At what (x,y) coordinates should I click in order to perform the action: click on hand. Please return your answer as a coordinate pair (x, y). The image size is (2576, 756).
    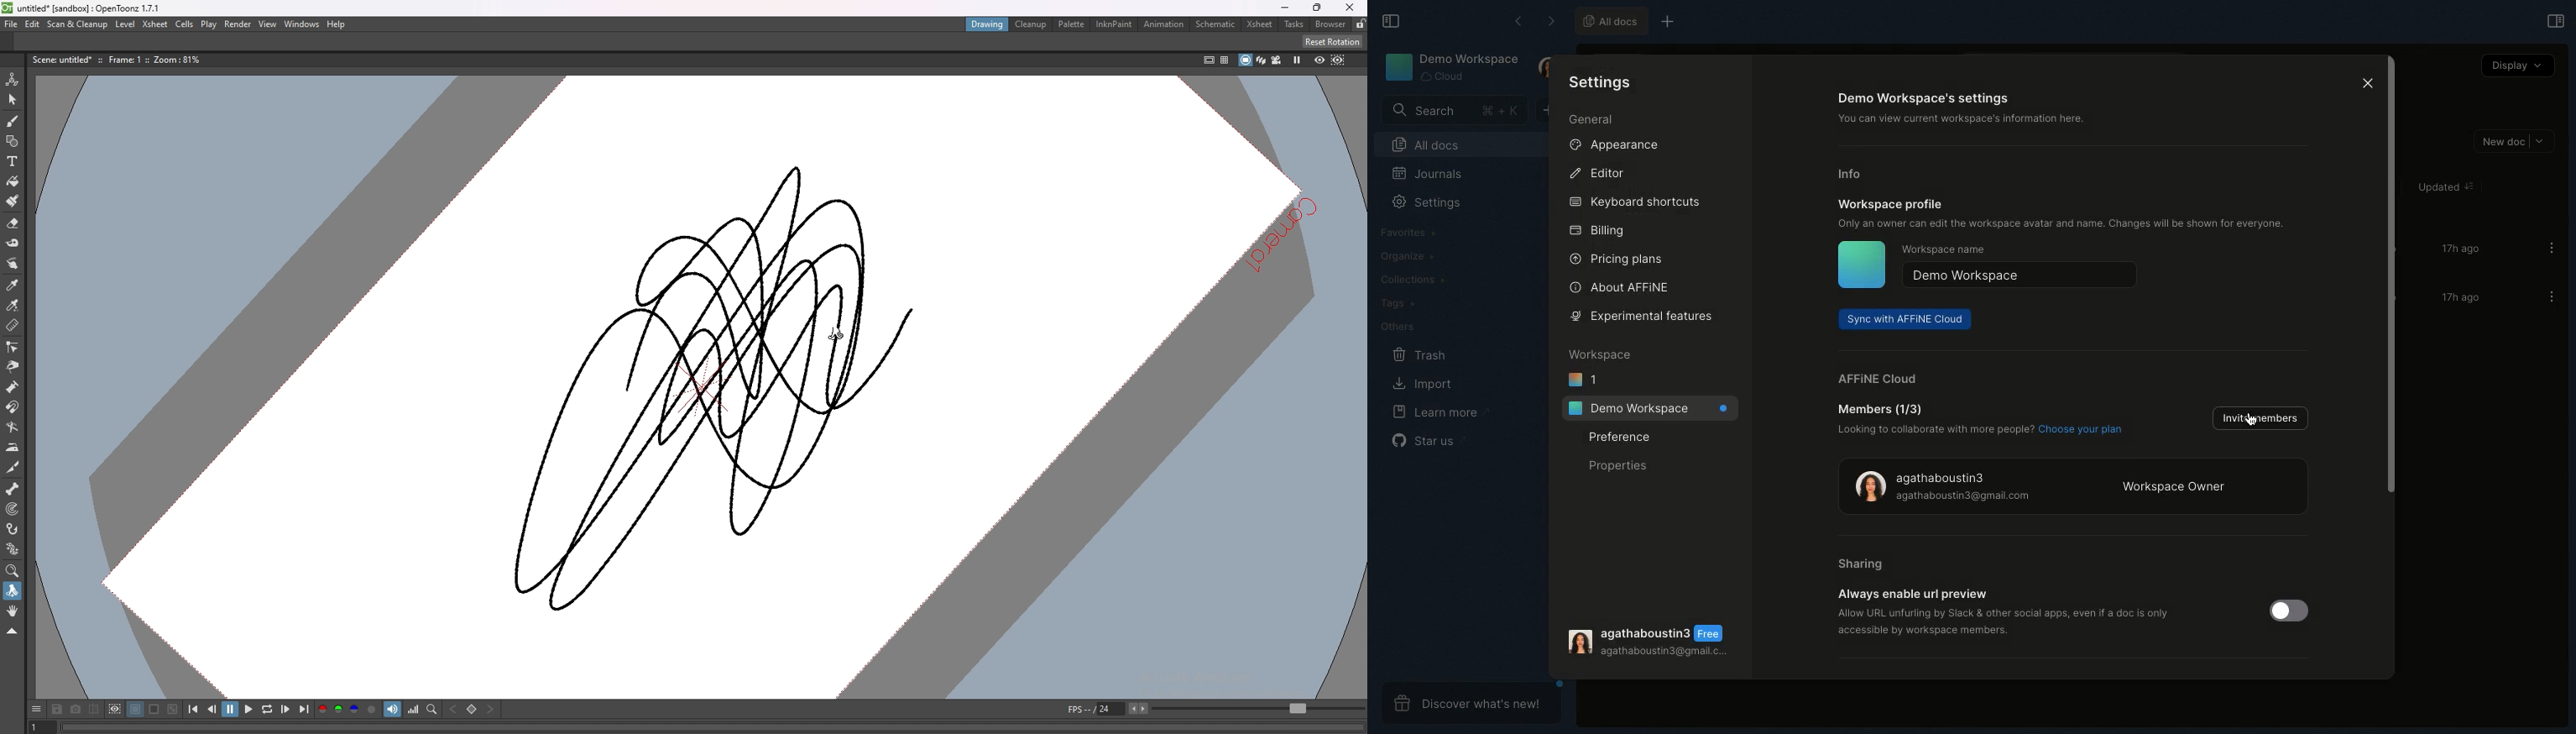
    Looking at the image, I should click on (12, 611).